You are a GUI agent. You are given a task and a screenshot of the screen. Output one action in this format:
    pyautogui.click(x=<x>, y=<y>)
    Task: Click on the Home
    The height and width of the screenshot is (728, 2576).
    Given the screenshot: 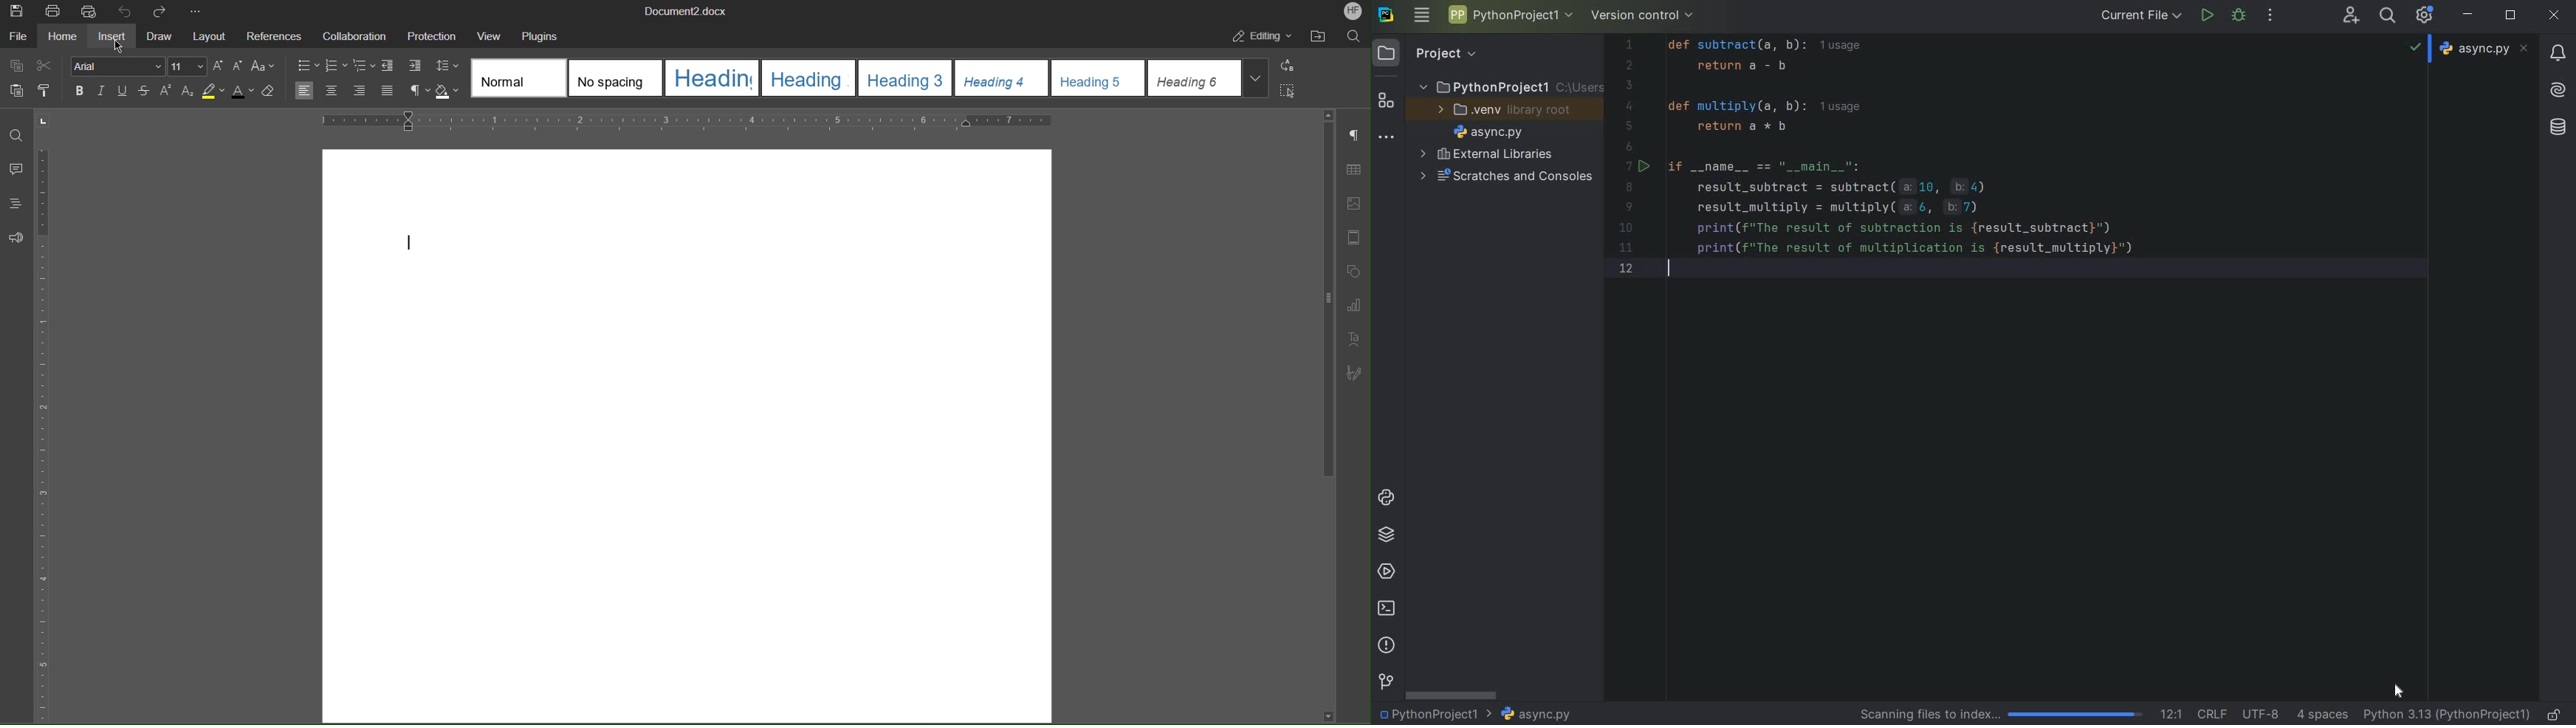 What is the action you would take?
    pyautogui.click(x=61, y=35)
    